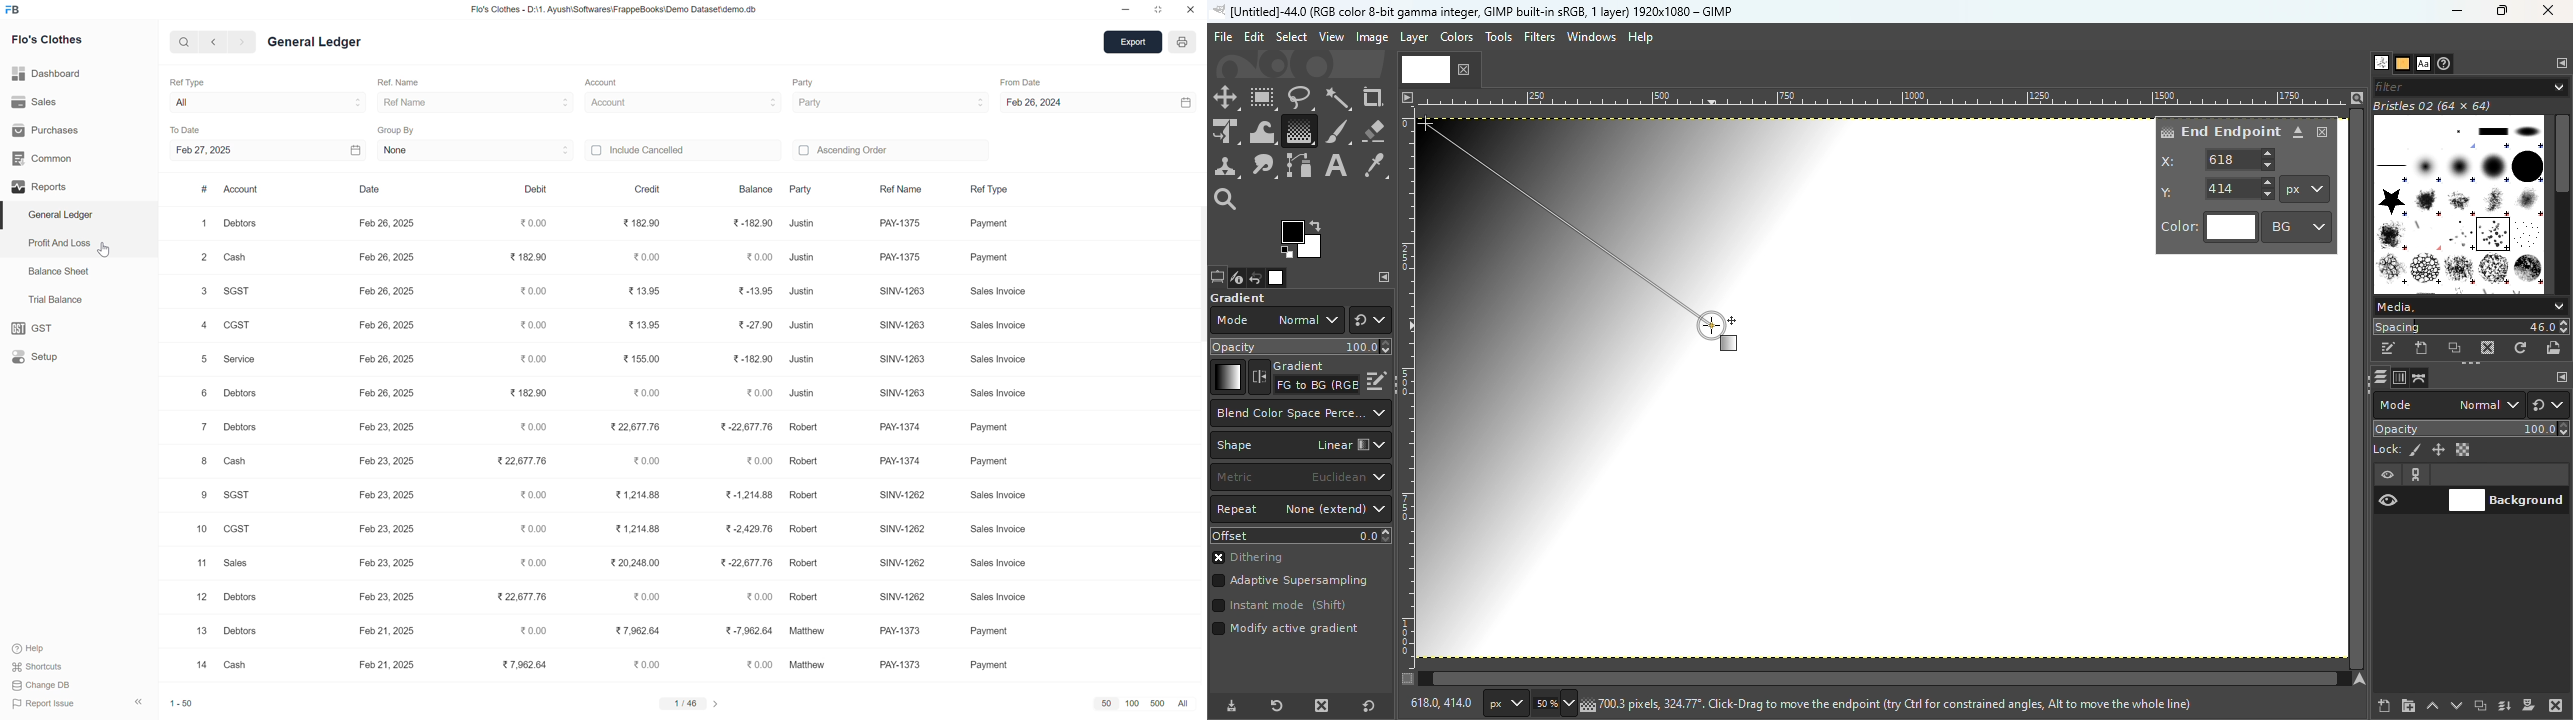 The image size is (2576, 728). What do you see at coordinates (1300, 166) in the screenshot?
I see `Paths tool` at bounding box center [1300, 166].